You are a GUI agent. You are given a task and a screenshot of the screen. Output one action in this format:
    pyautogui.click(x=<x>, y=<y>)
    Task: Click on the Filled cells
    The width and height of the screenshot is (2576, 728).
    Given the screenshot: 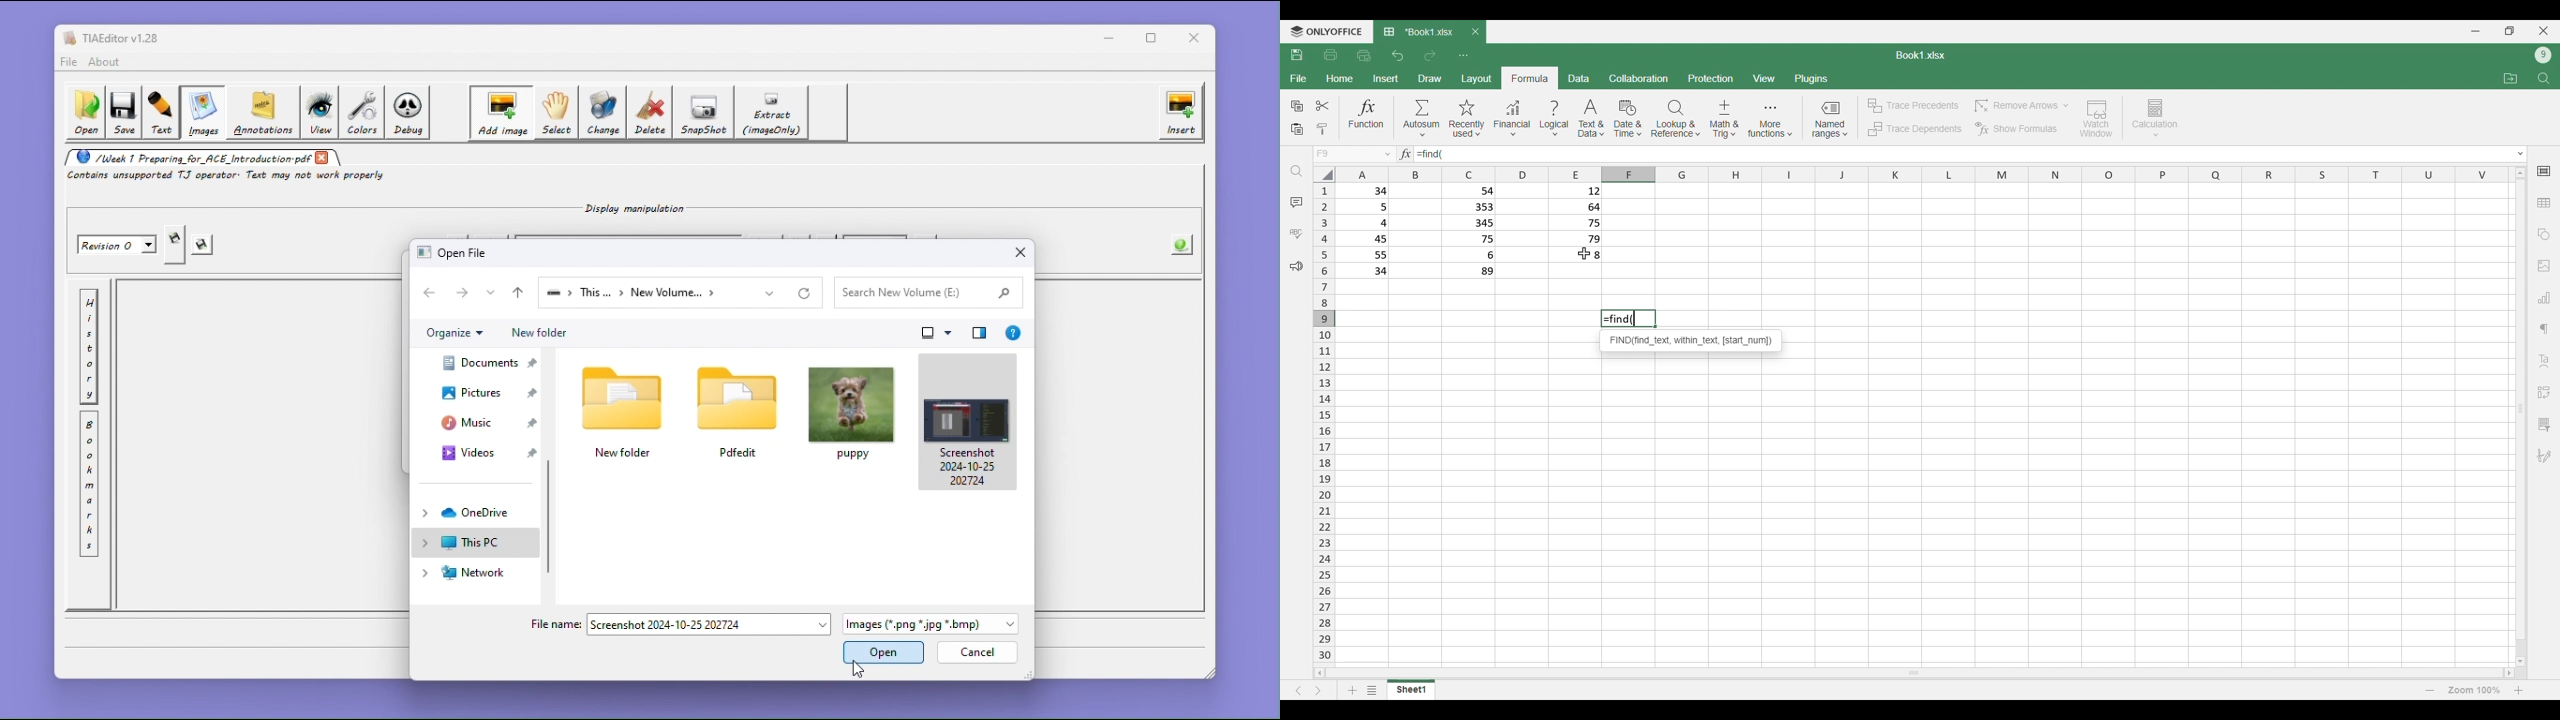 What is the action you would take?
    pyautogui.click(x=1576, y=225)
    